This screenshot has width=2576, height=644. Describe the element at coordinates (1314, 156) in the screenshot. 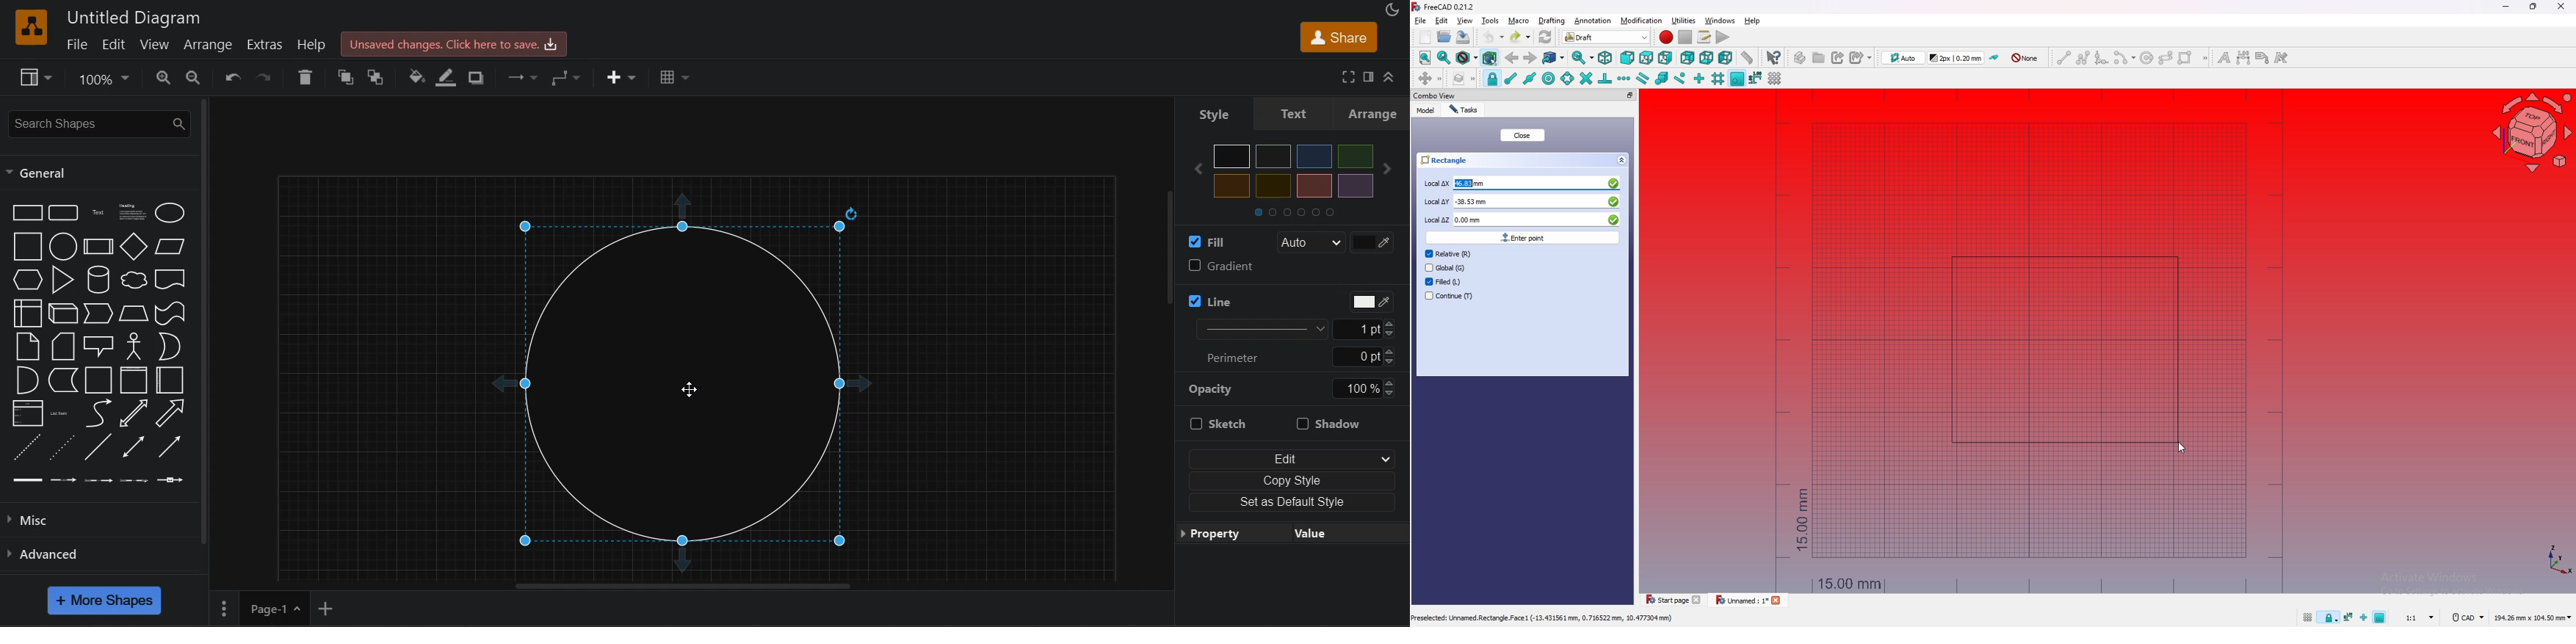

I see `blue color` at that location.